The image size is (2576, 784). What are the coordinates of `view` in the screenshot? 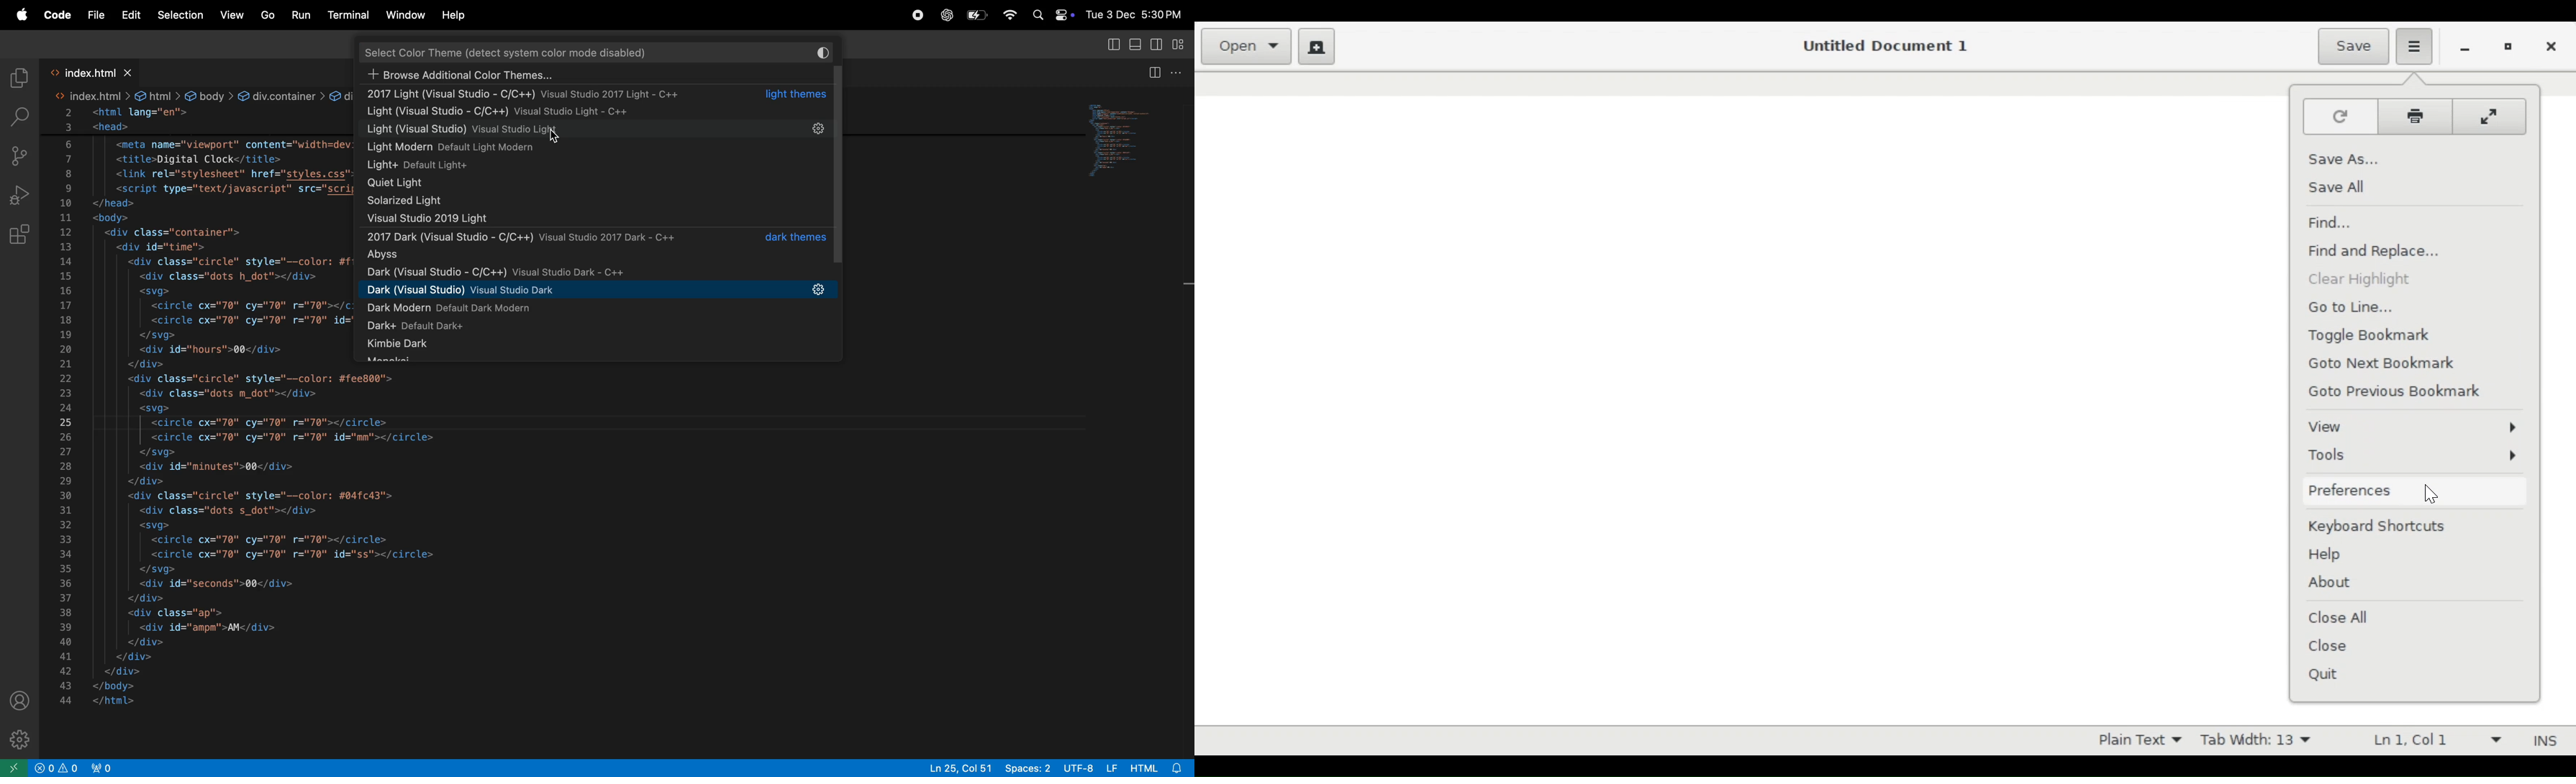 It's located at (230, 15).